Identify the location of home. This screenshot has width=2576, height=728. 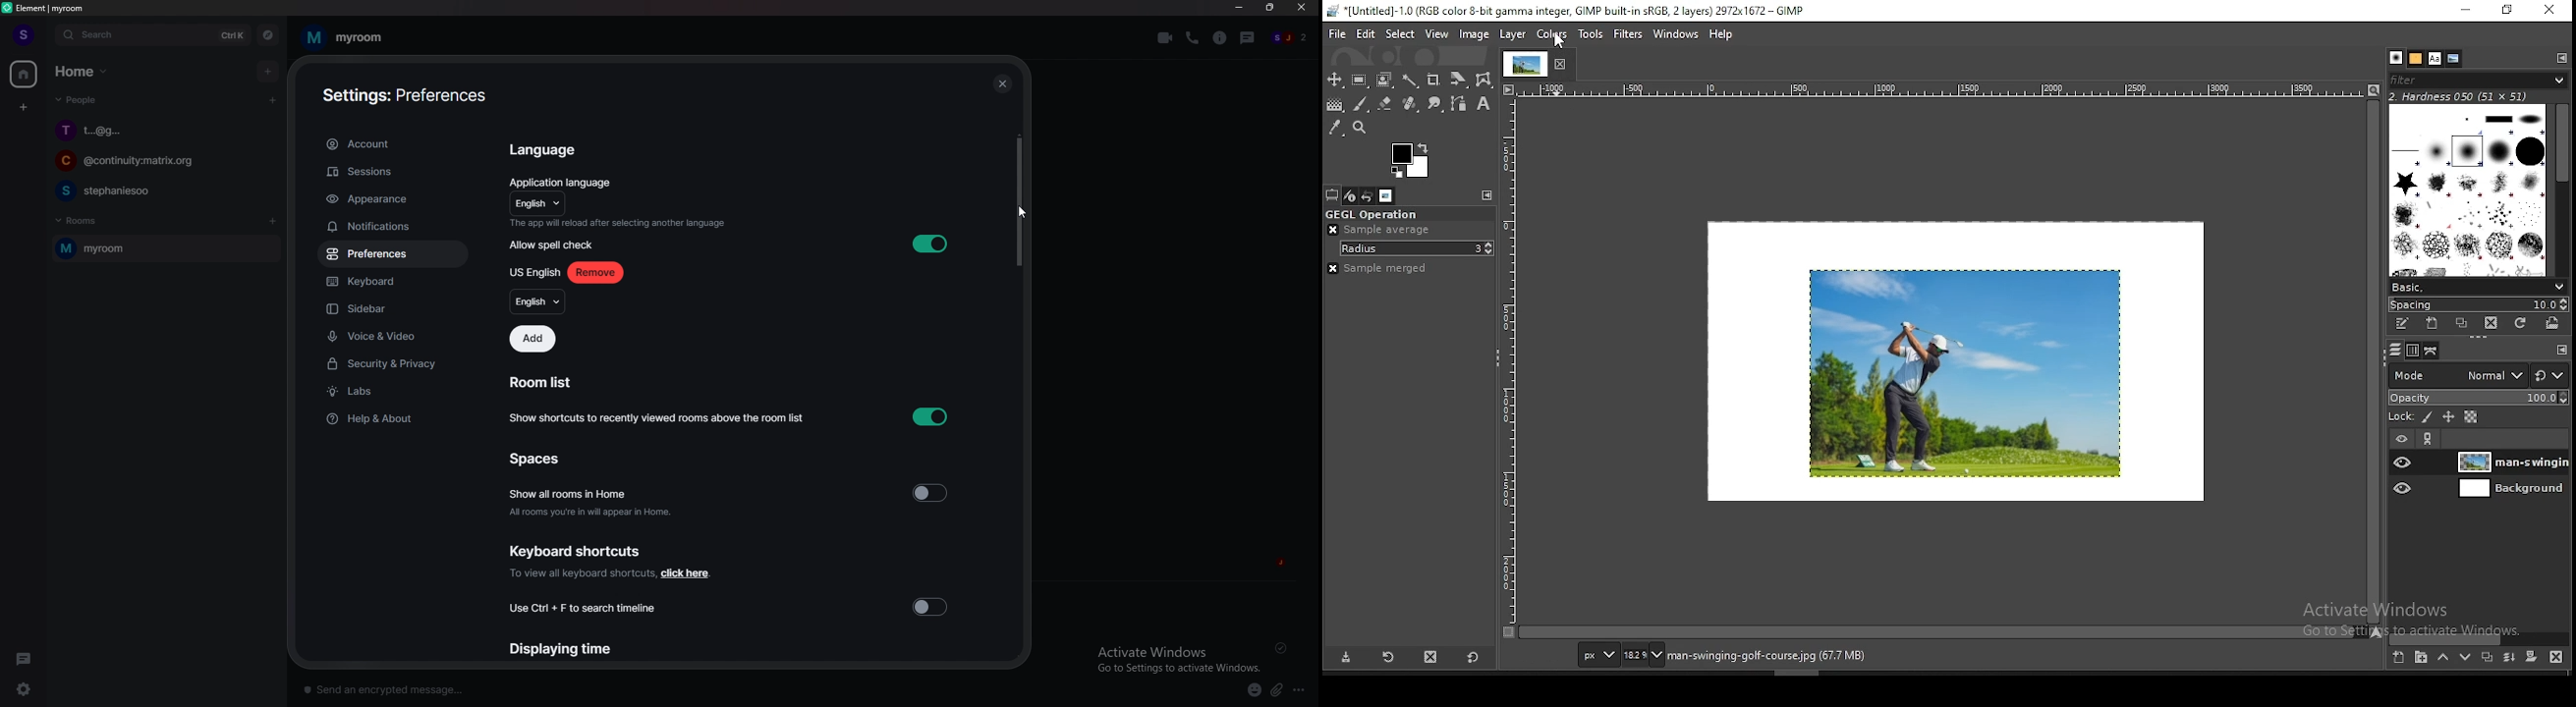
(25, 75).